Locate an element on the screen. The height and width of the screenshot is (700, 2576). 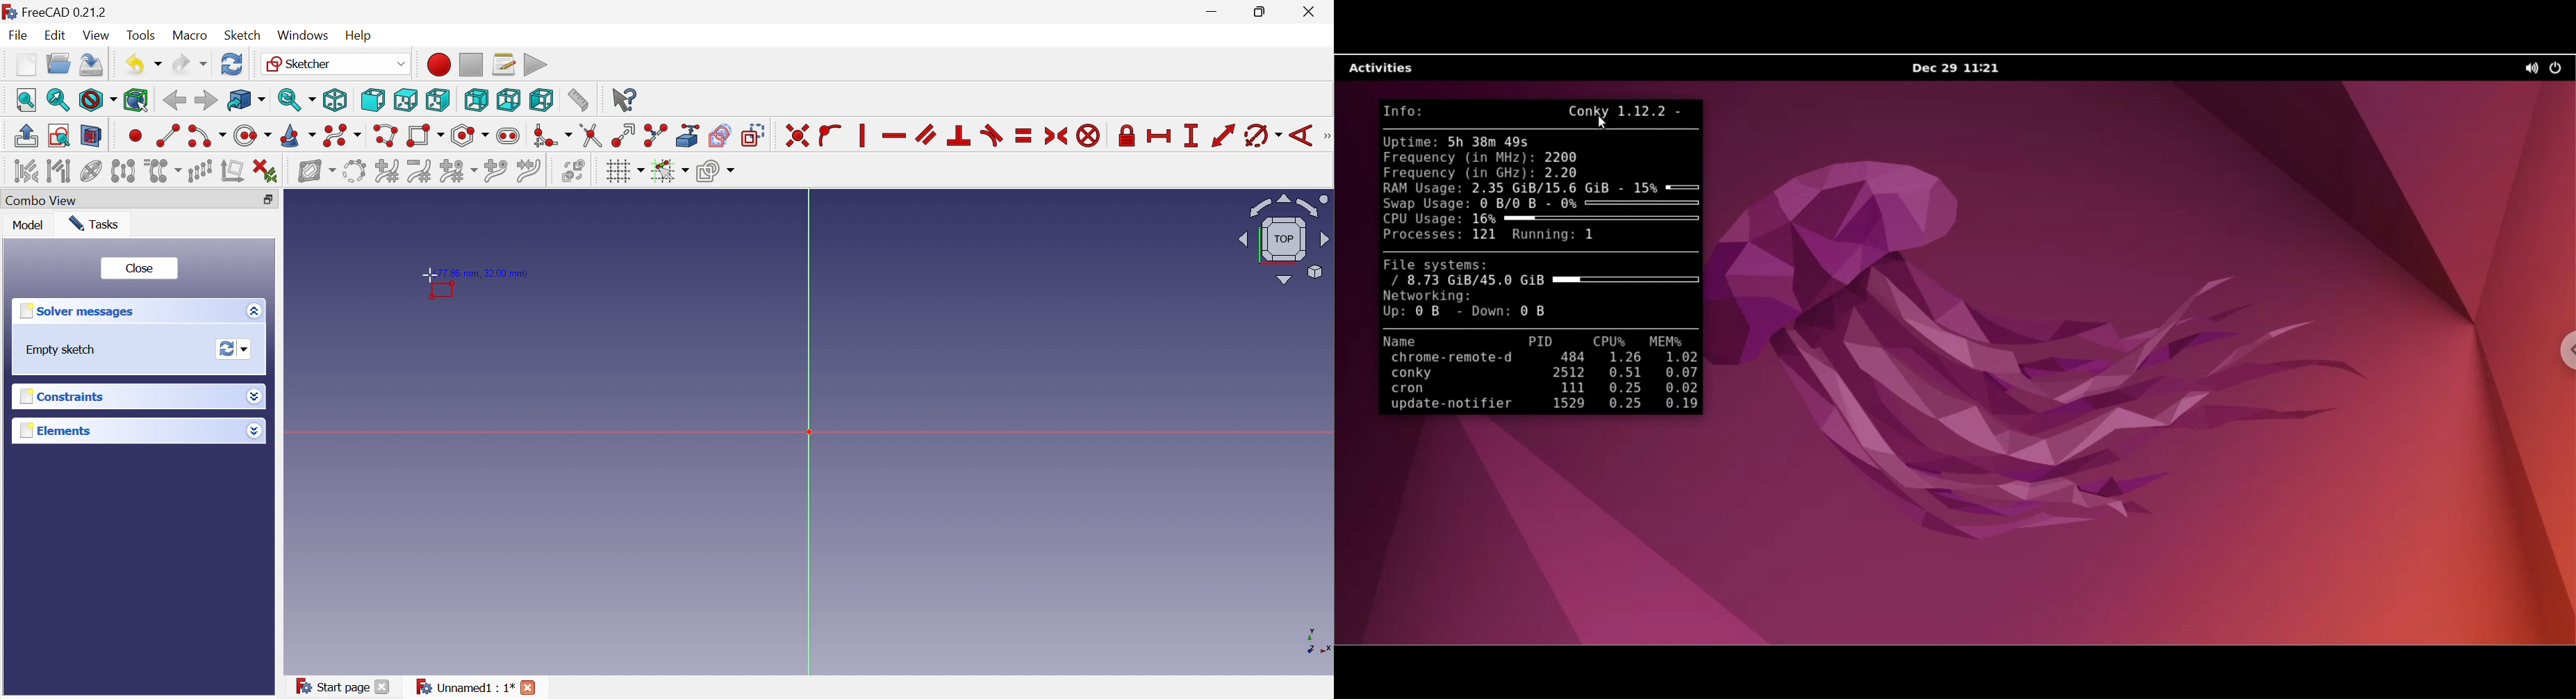
Viewing angle is located at coordinates (1285, 240).